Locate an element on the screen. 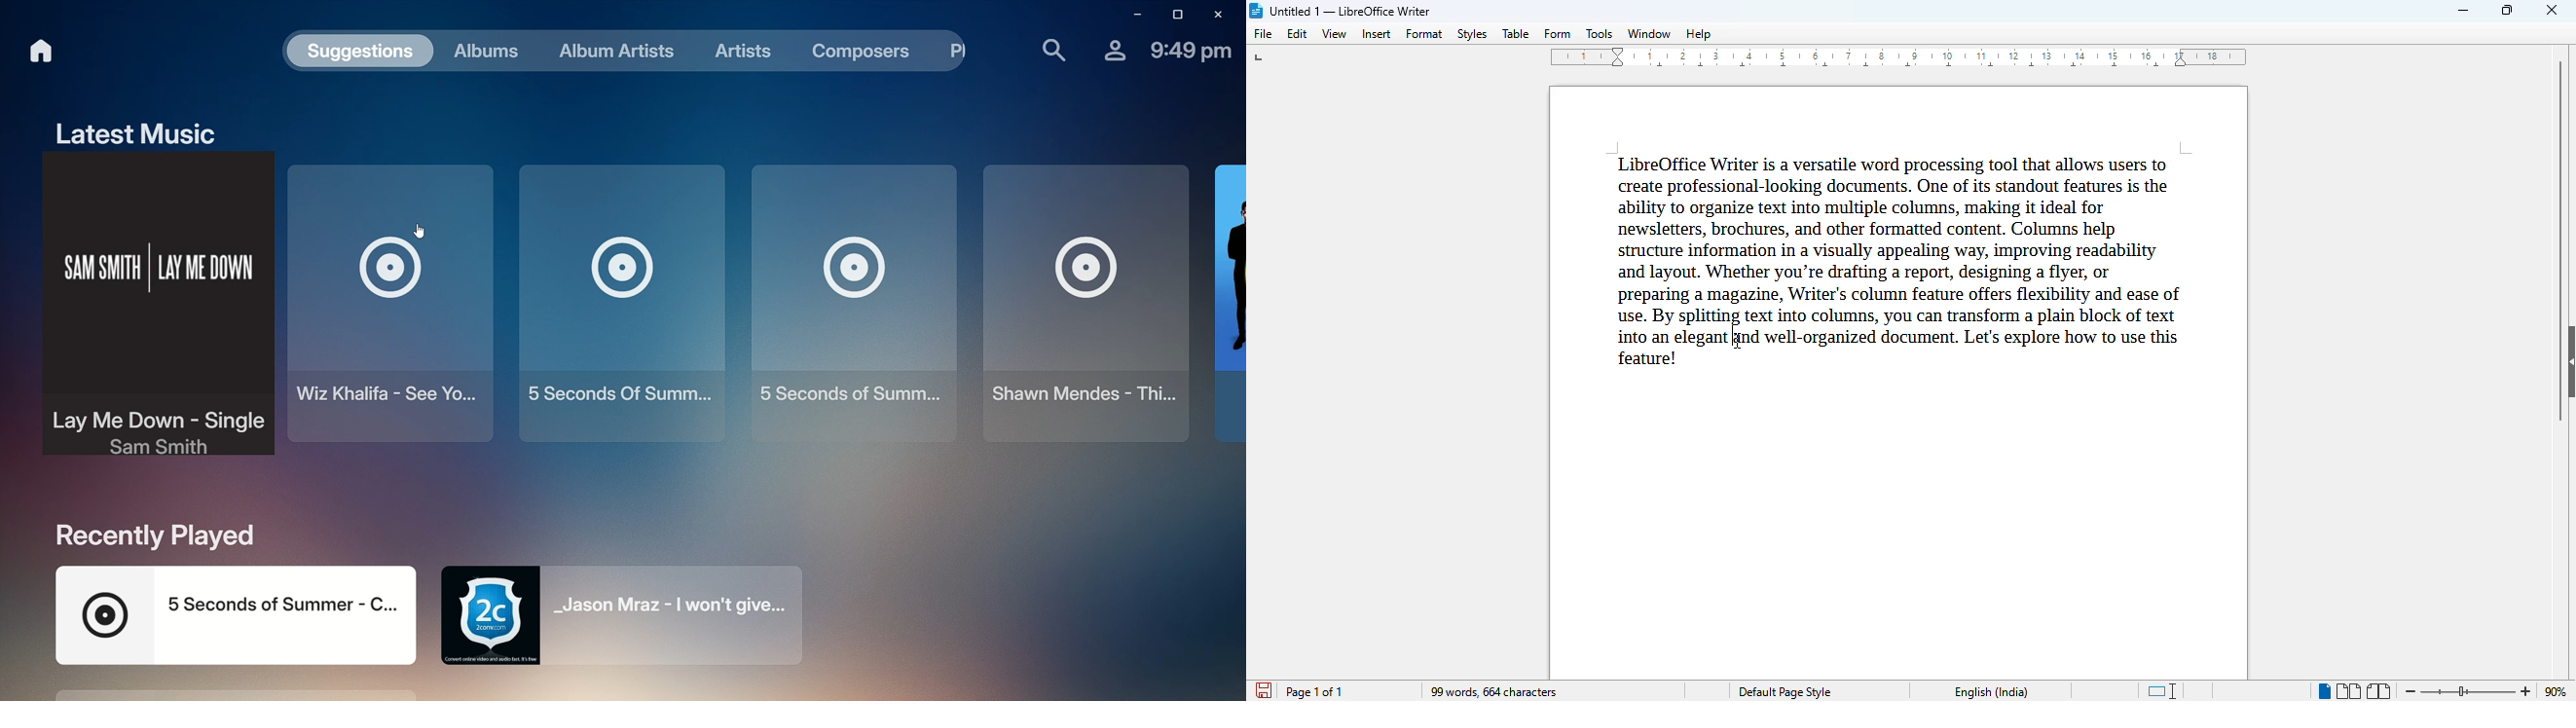  standard selection is located at coordinates (2164, 690).